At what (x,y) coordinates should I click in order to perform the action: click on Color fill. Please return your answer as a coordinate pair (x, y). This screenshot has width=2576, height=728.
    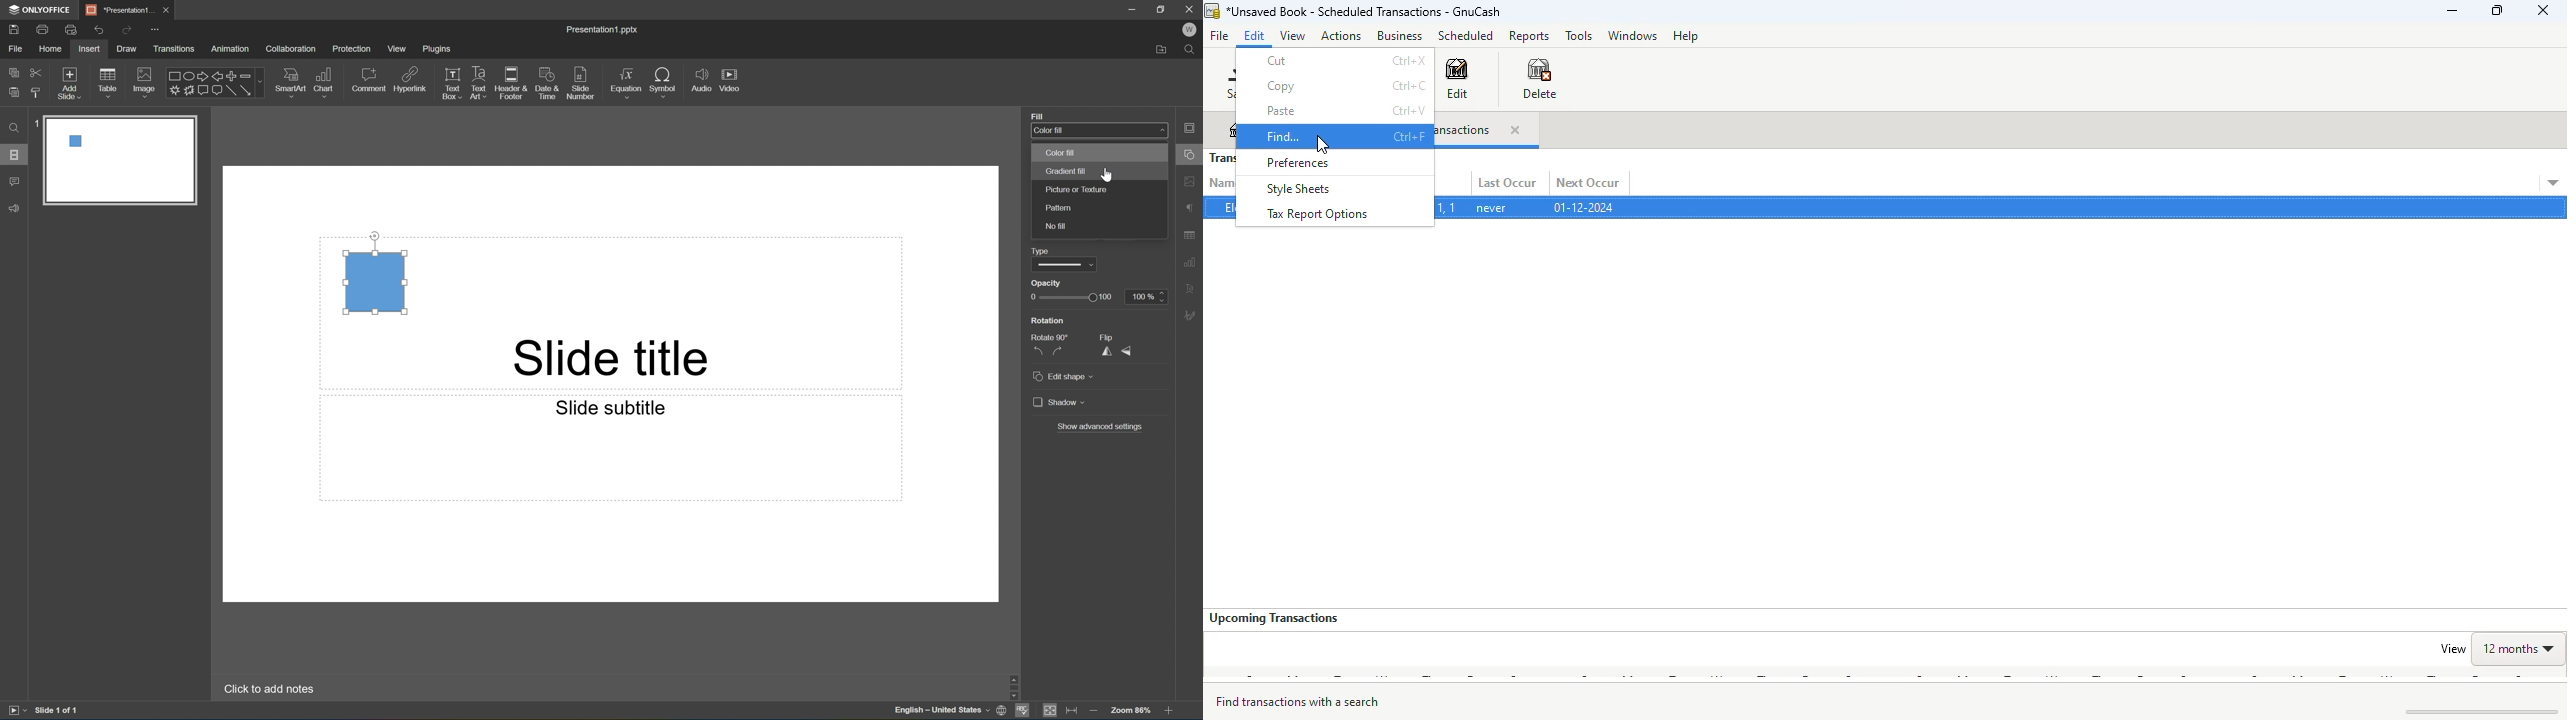
    Looking at the image, I should click on (1055, 153).